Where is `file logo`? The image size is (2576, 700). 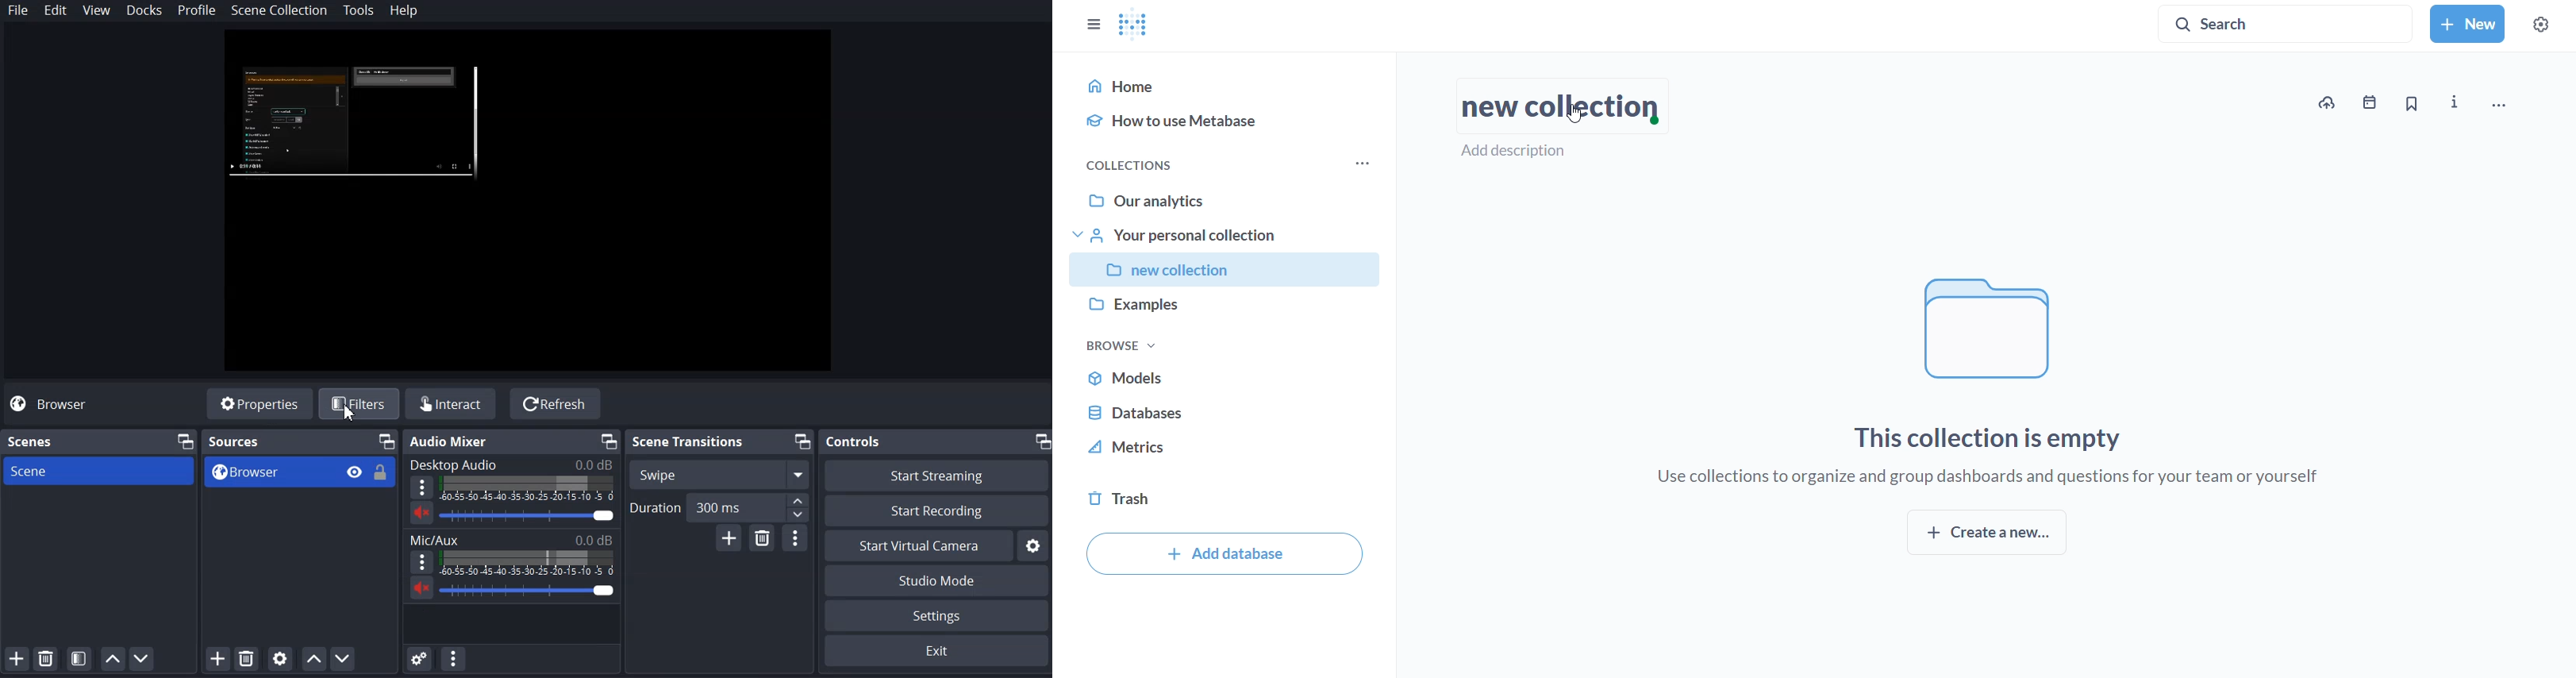 file logo is located at coordinates (1993, 329).